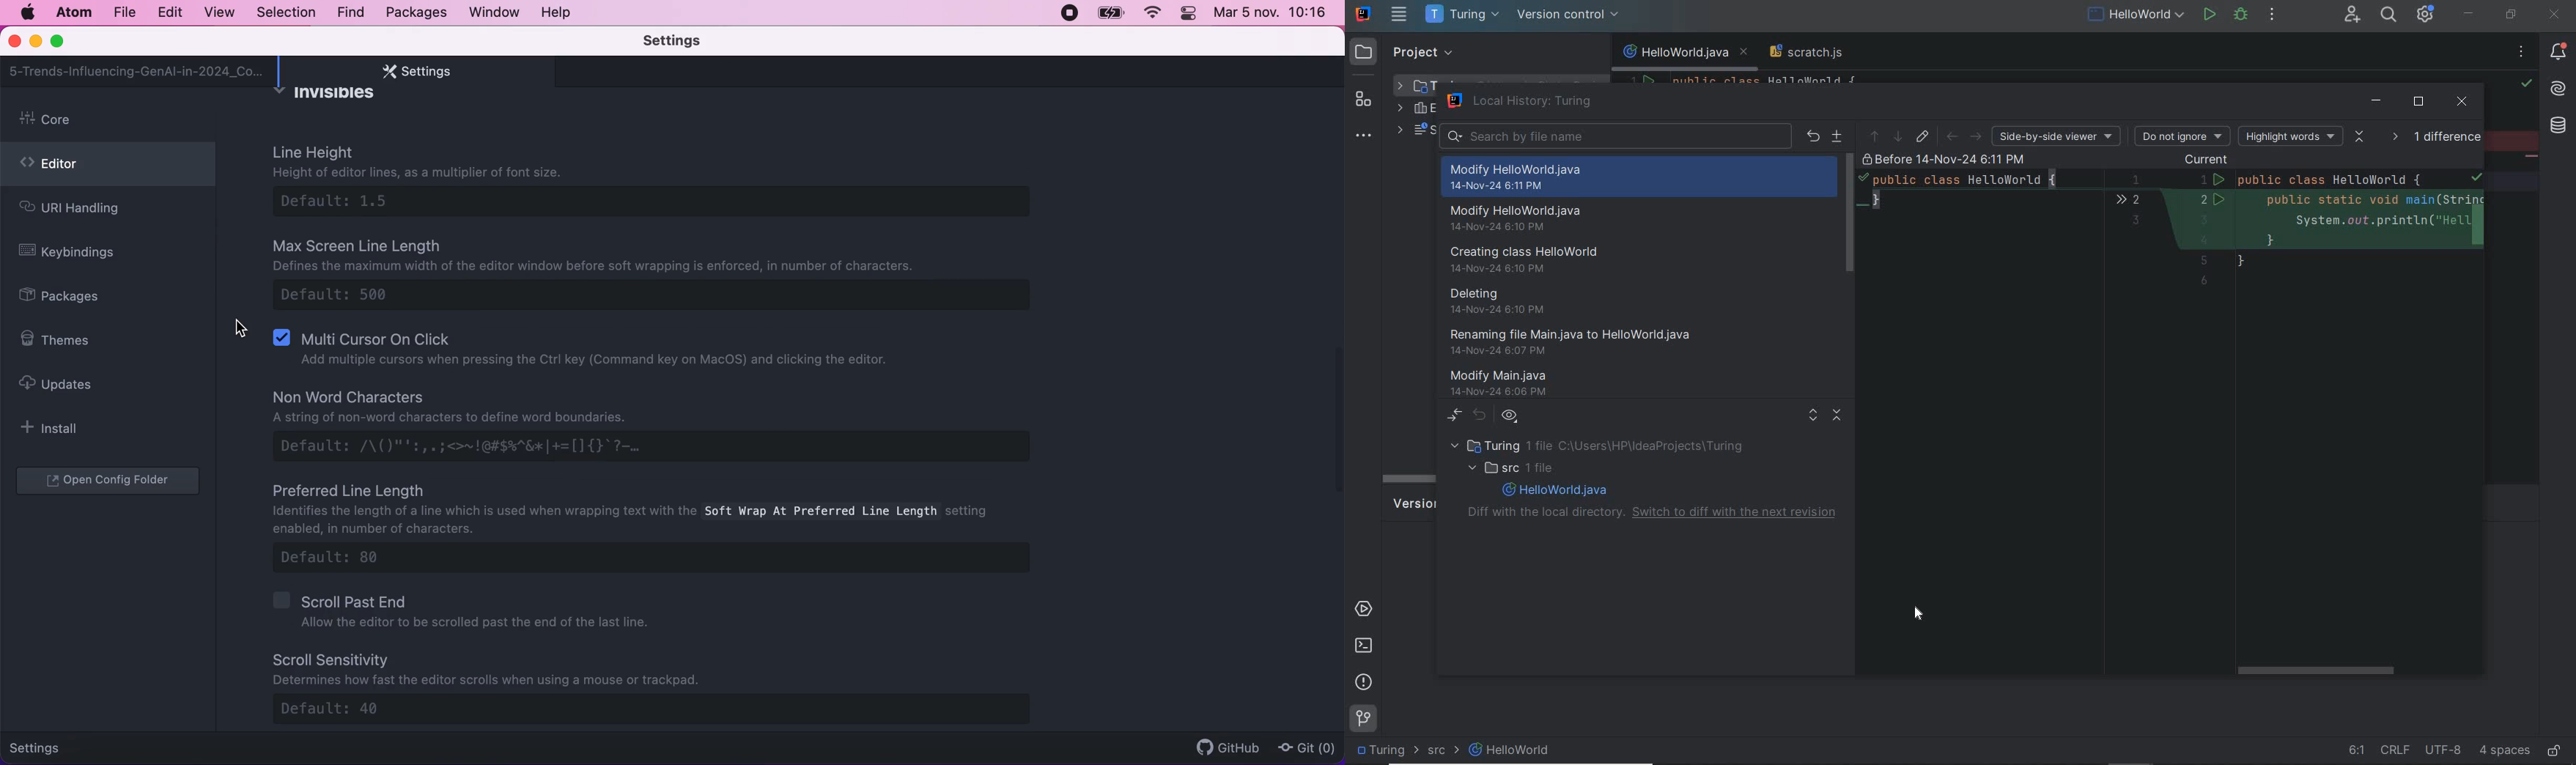 The width and height of the screenshot is (2576, 784). What do you see at coordinates (2504, 749) in the screenshot?
I see `indent` at bounding box center [2504, 749].